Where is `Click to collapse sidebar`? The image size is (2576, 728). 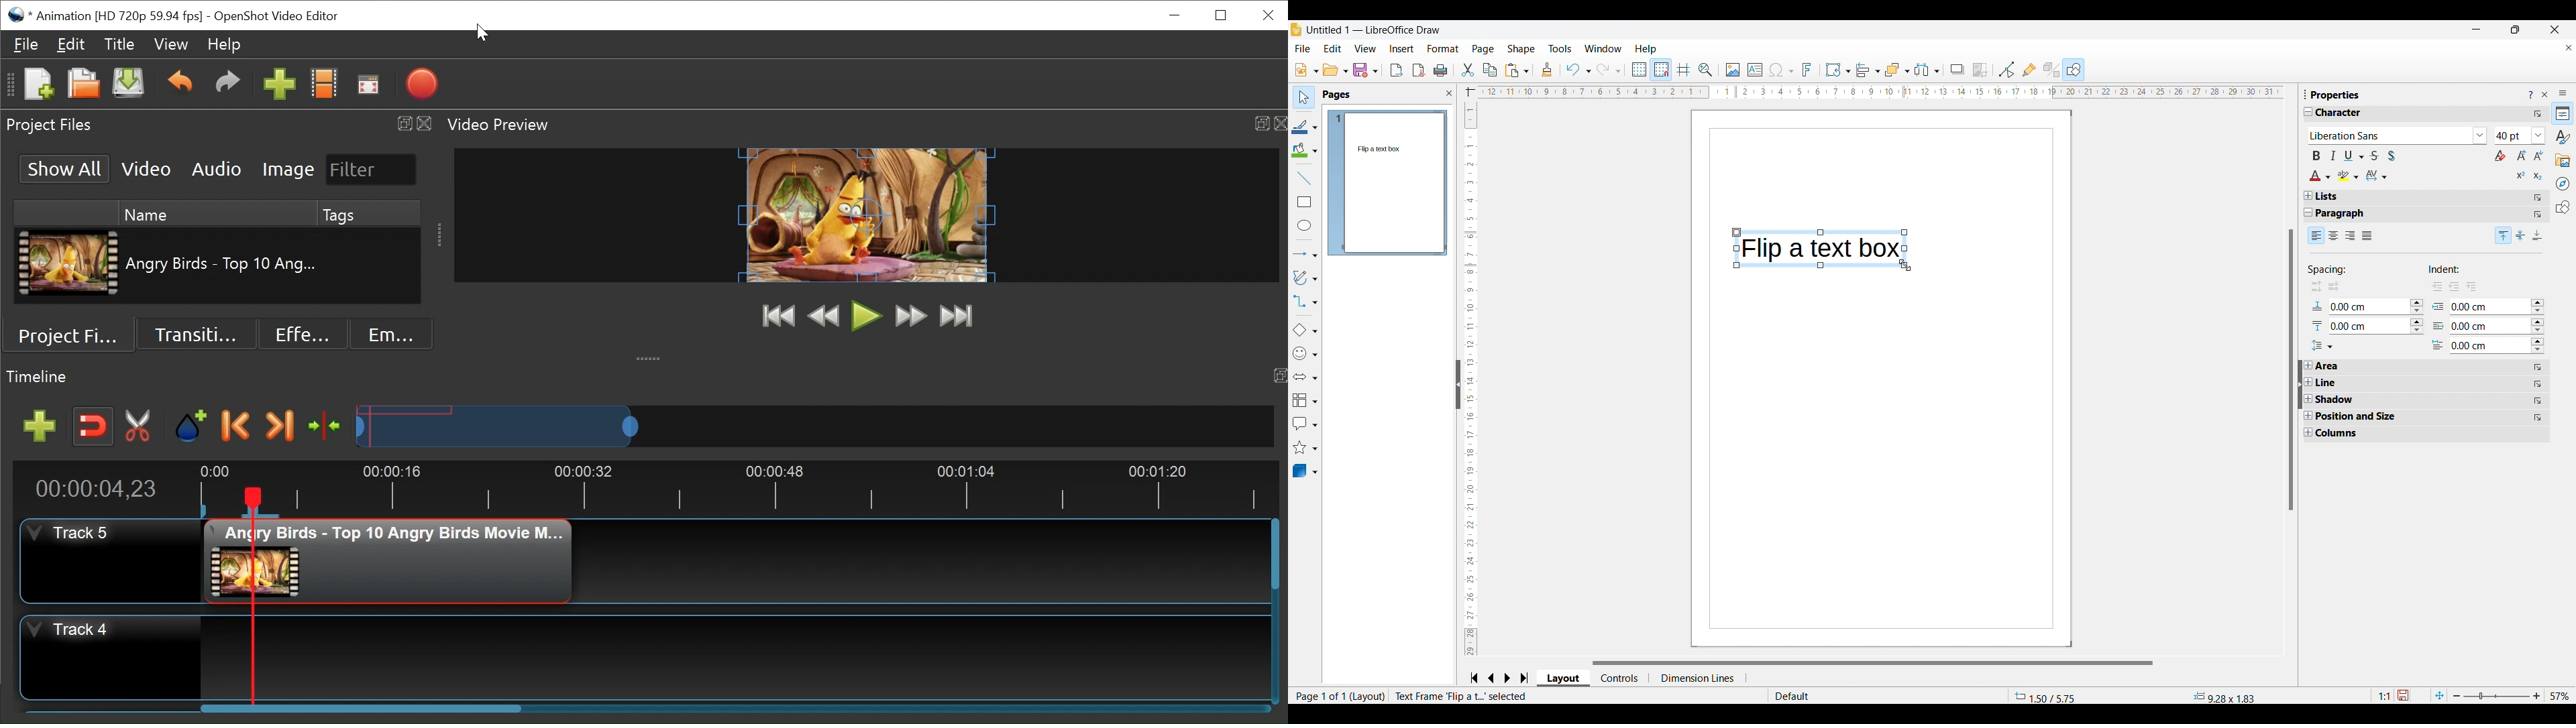
Click to collapse sidebar is located at coordinates (2300, 384).